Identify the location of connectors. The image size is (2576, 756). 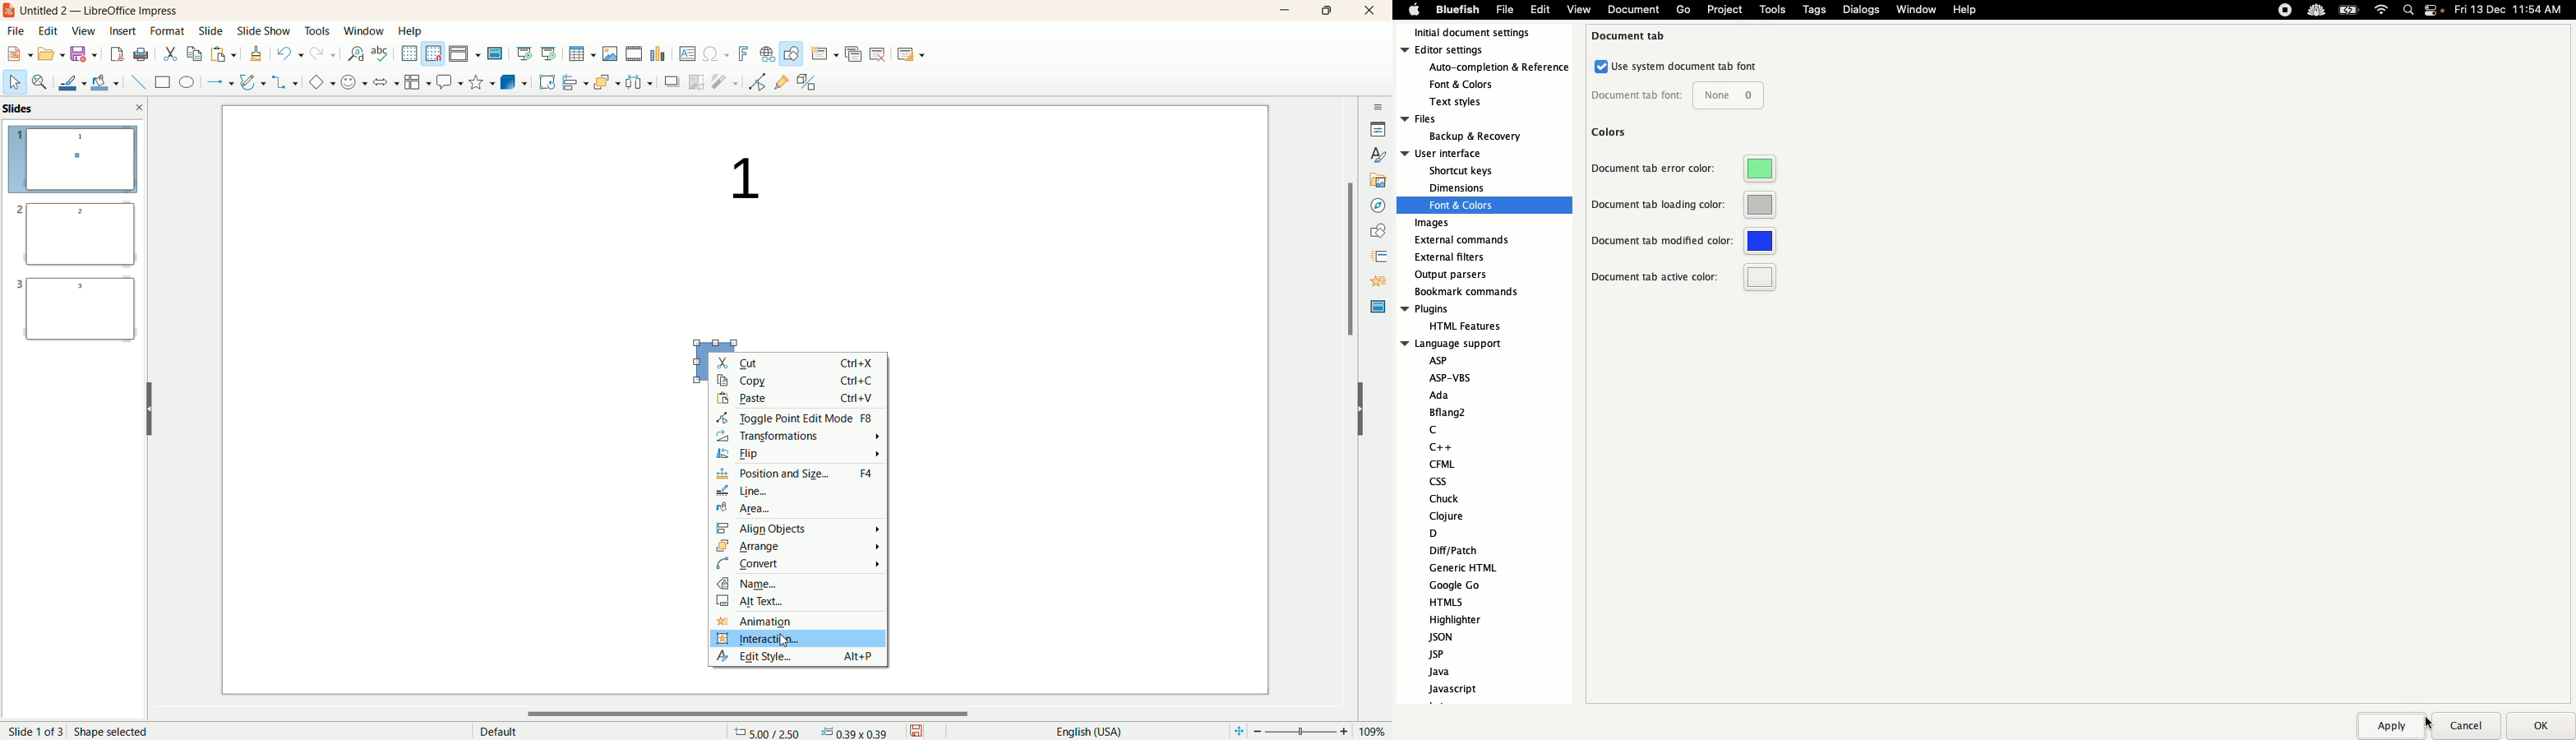
(285, 82).